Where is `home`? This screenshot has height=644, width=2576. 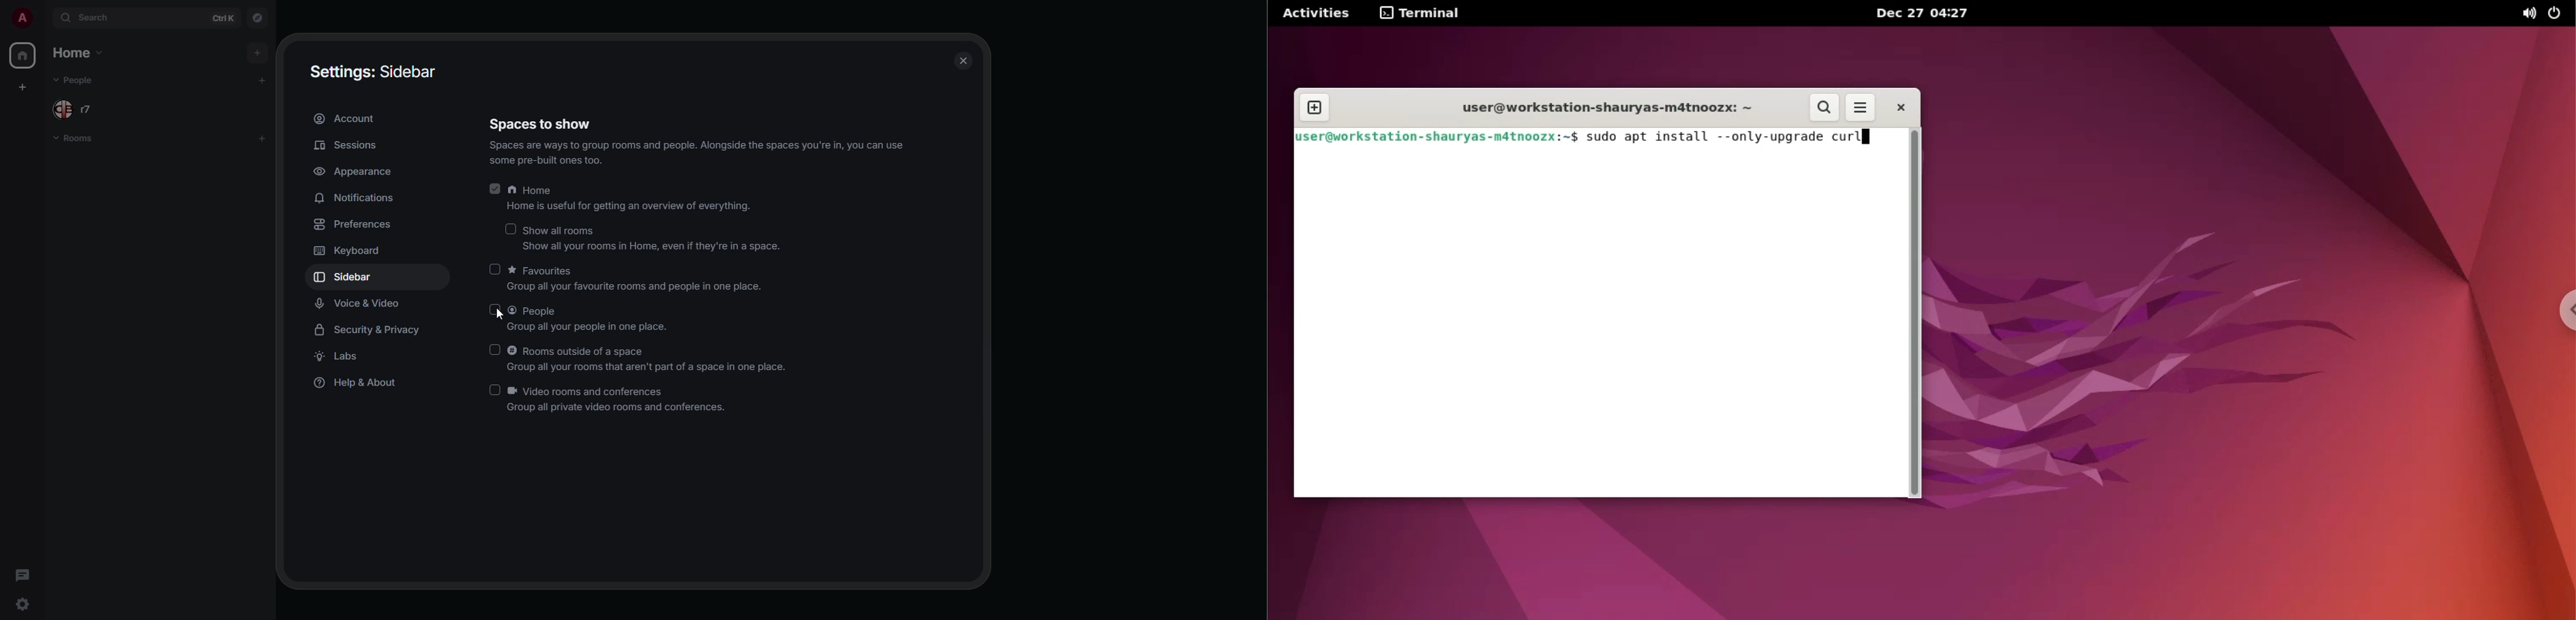 home is located at coordinates (24, 56).